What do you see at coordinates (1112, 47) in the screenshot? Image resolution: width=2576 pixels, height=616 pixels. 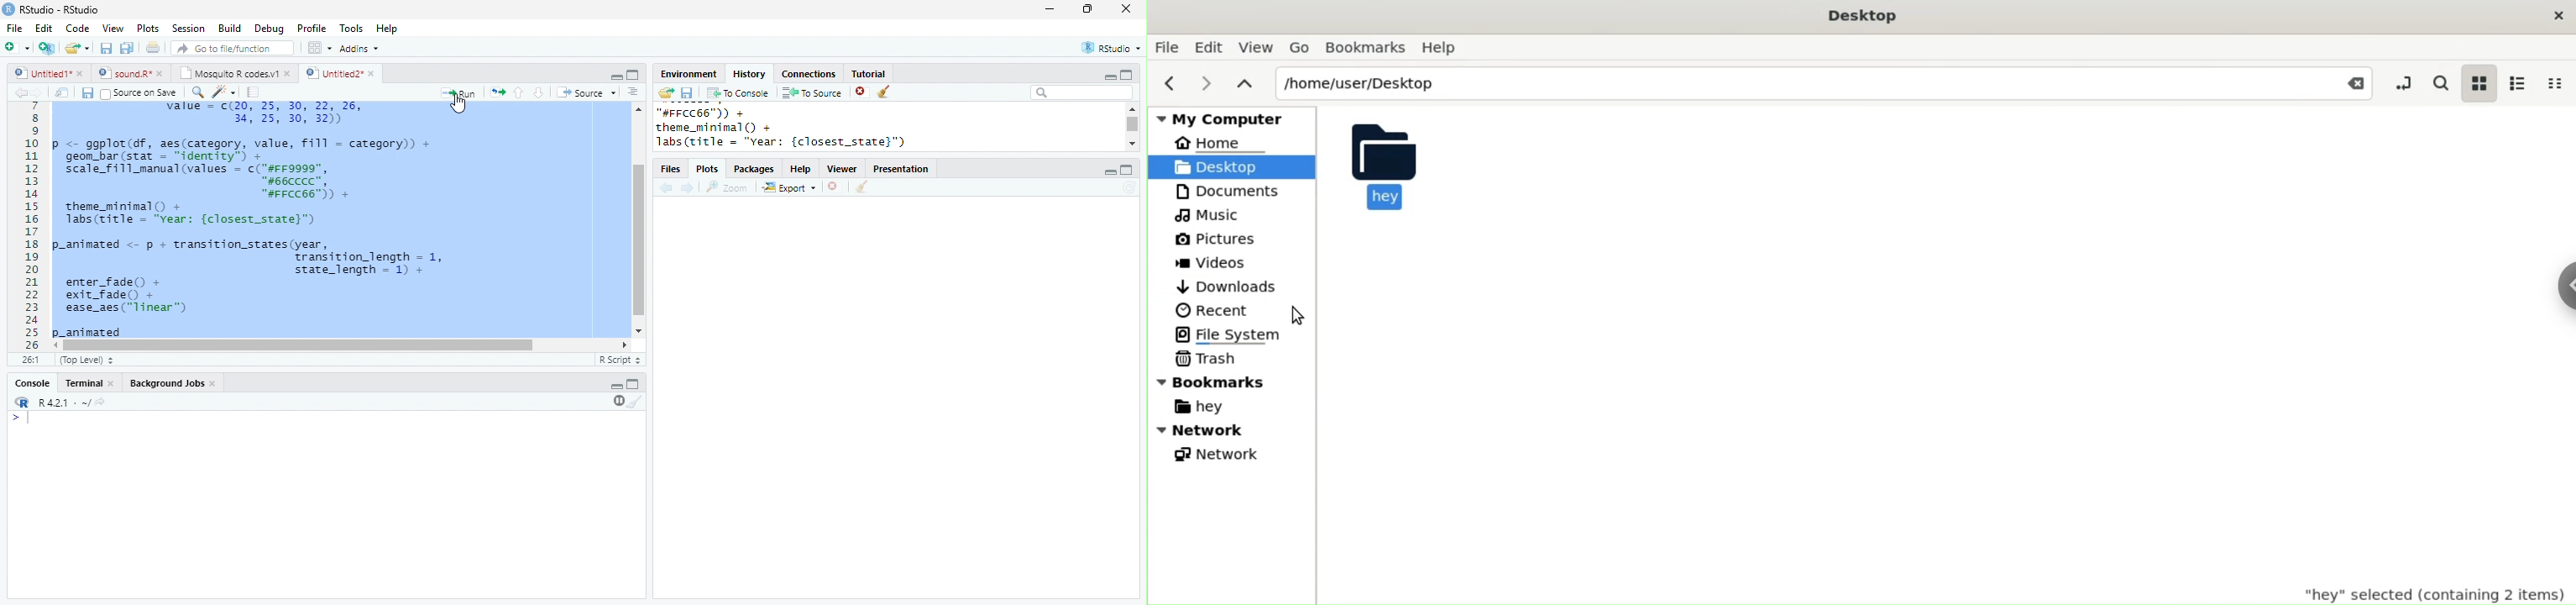 I see `RStudio` at bounding box center [1112, 47].